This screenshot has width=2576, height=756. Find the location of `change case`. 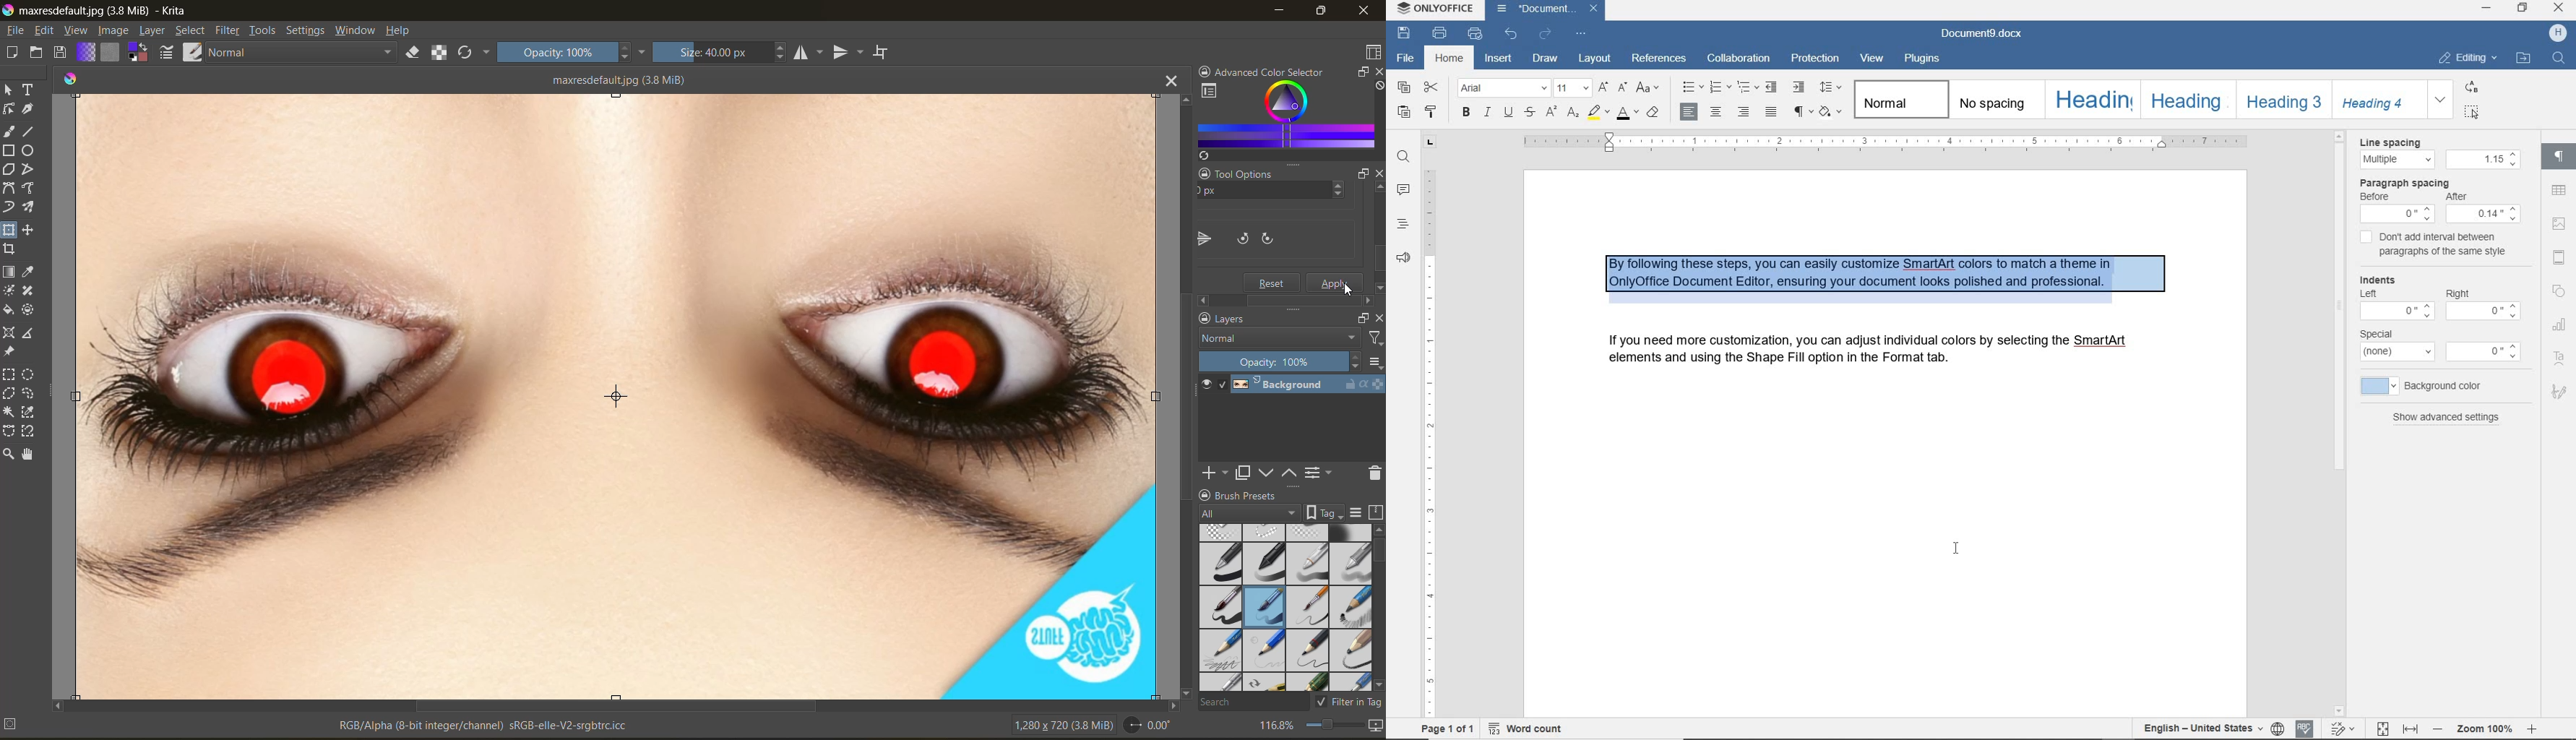

change case is located at coordinates (1649, 86).